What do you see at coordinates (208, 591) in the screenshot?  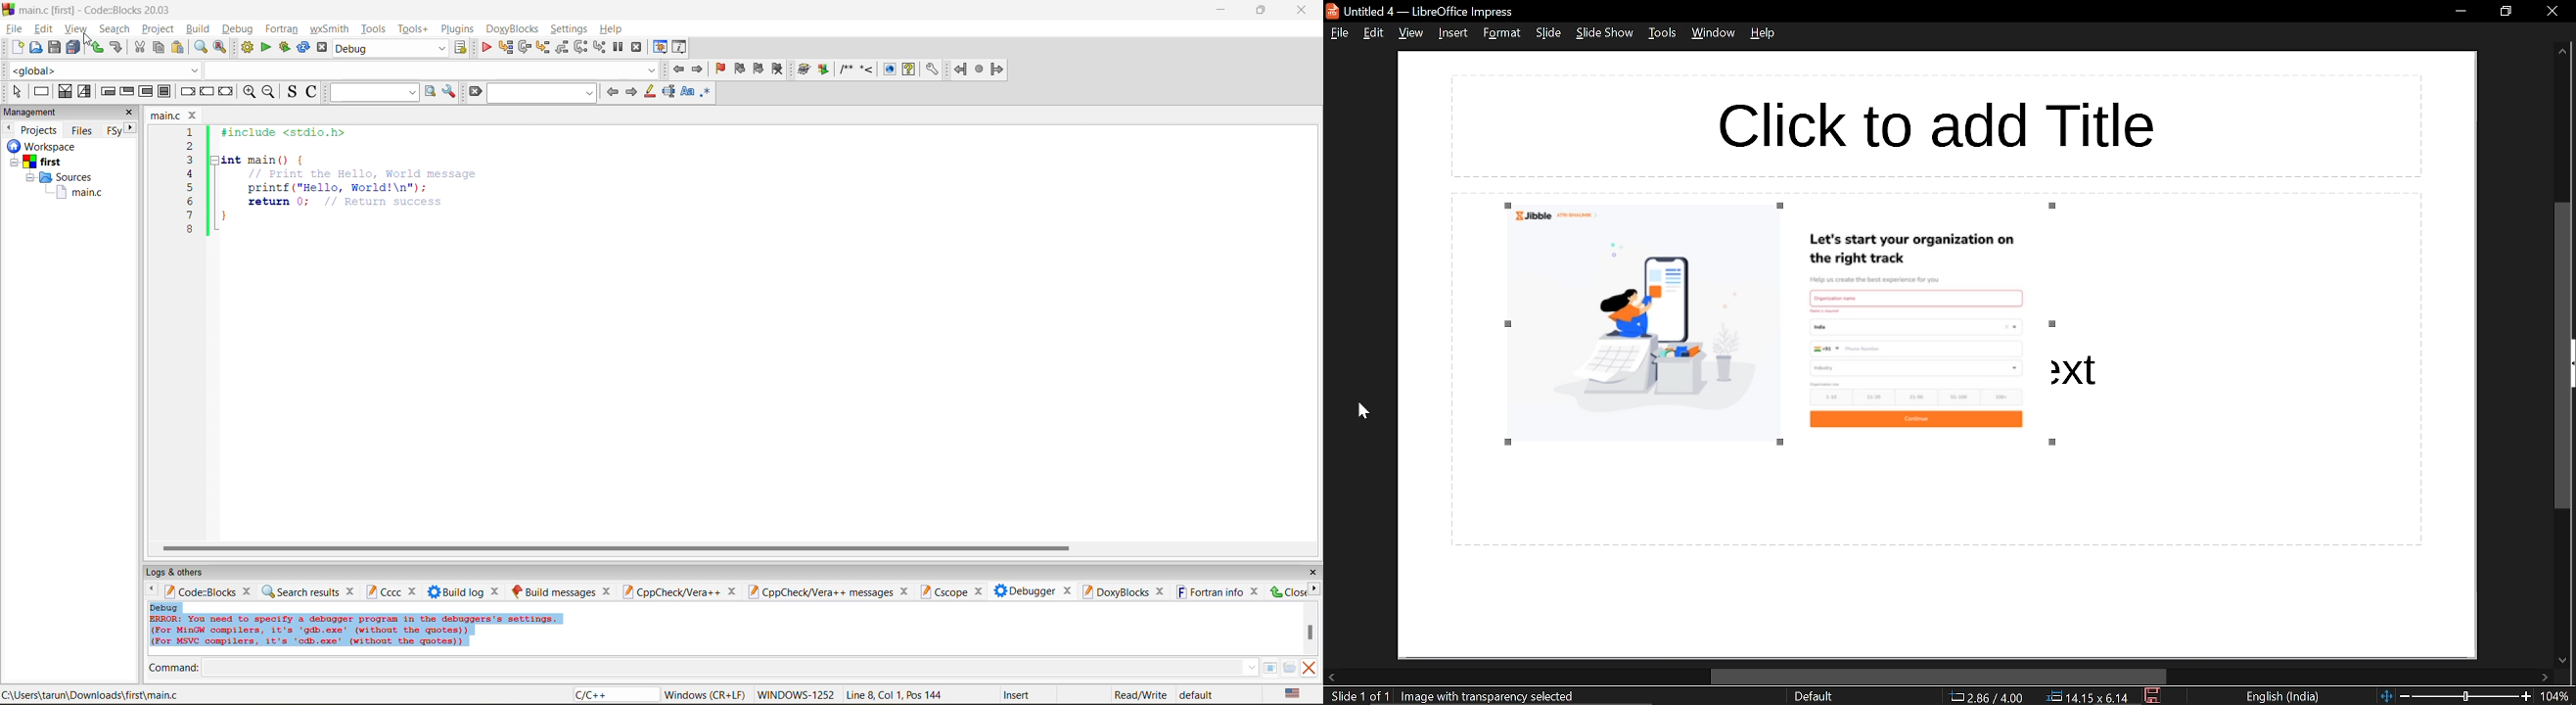 I see `code:blocks` at bounding box center [208, 591].